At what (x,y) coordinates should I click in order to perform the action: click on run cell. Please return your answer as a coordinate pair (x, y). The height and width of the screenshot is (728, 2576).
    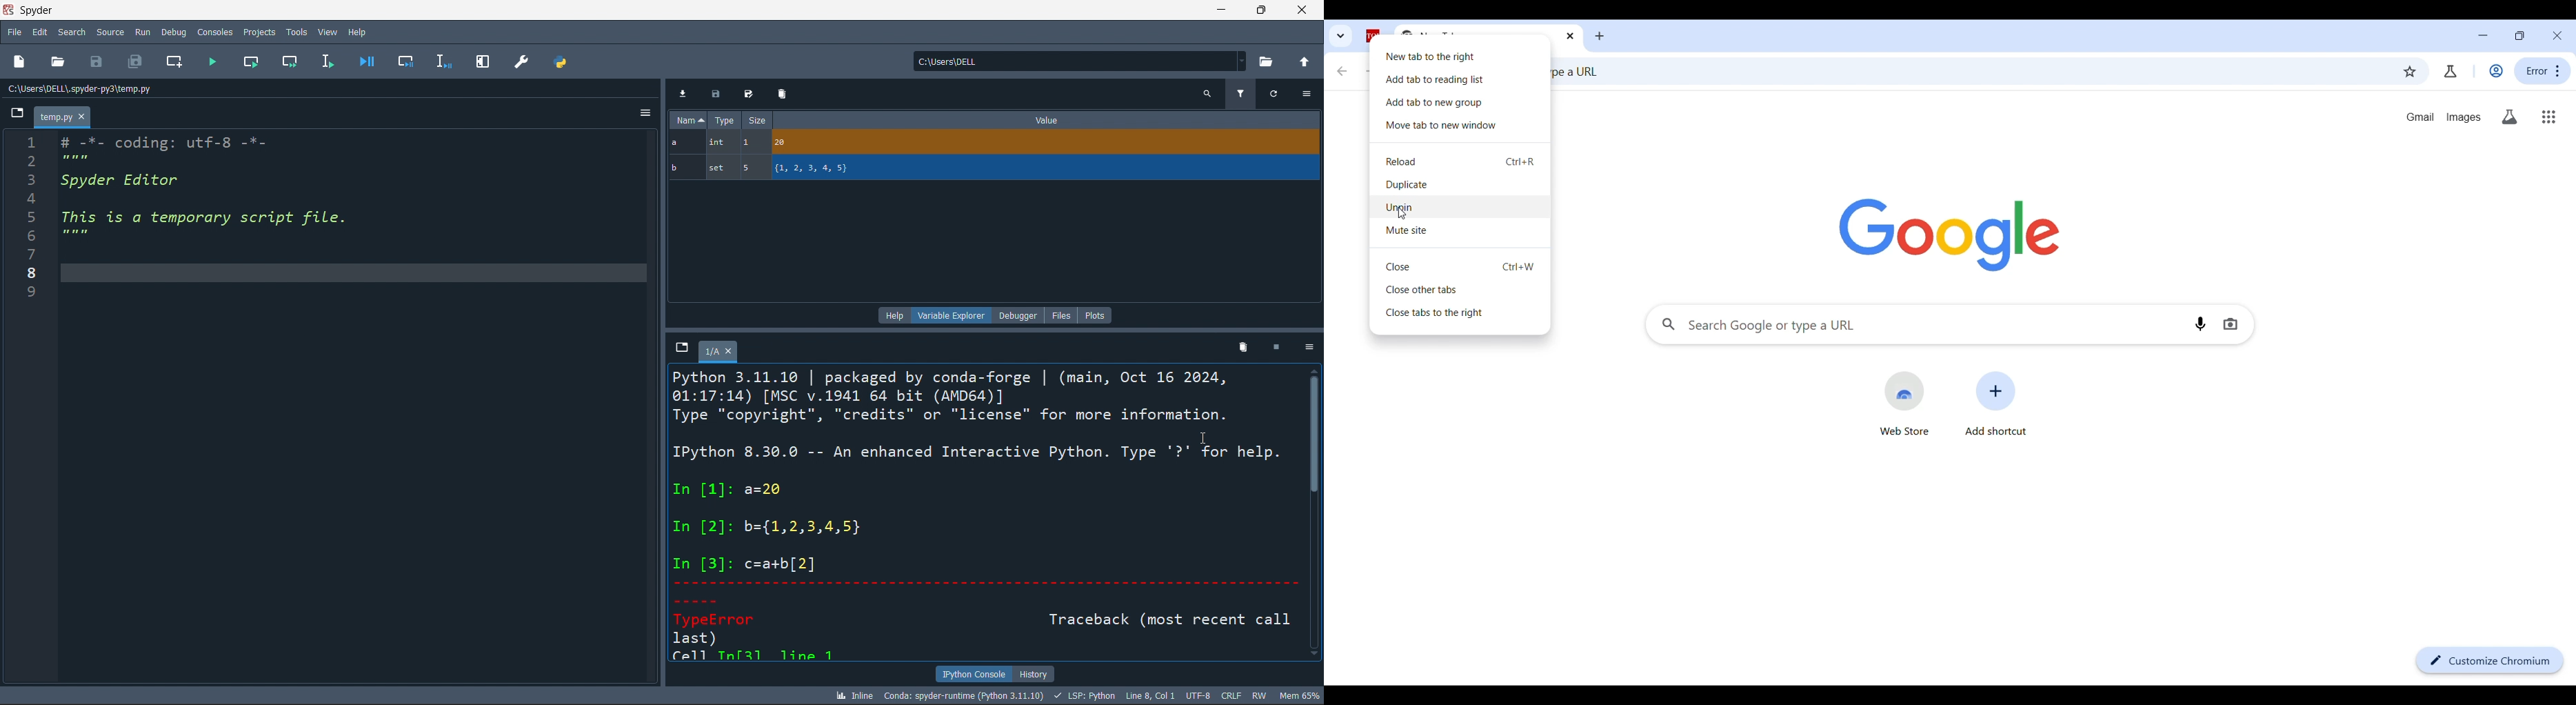
    Looking at the image, I should click on (293, 63).